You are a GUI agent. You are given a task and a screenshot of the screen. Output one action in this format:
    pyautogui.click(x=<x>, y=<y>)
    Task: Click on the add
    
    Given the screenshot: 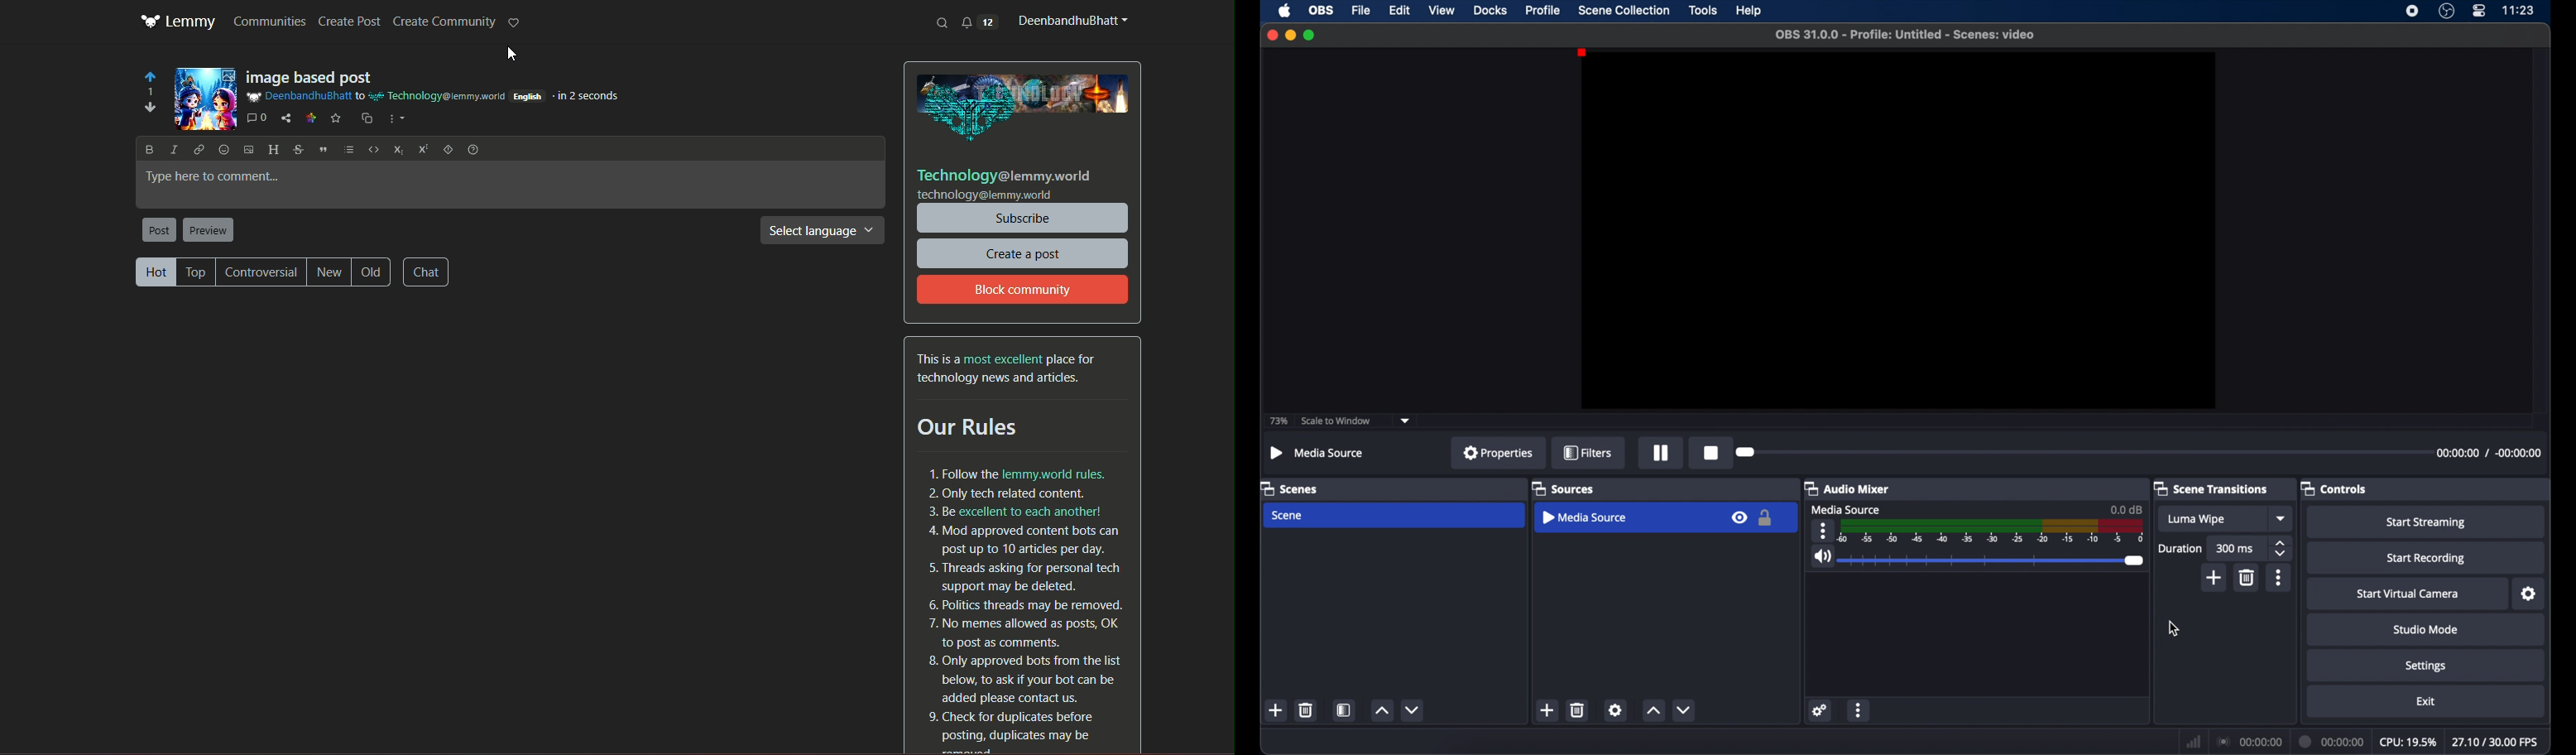 What is the action you would take?
    pyautogui.click(x=1546, y=710)
    